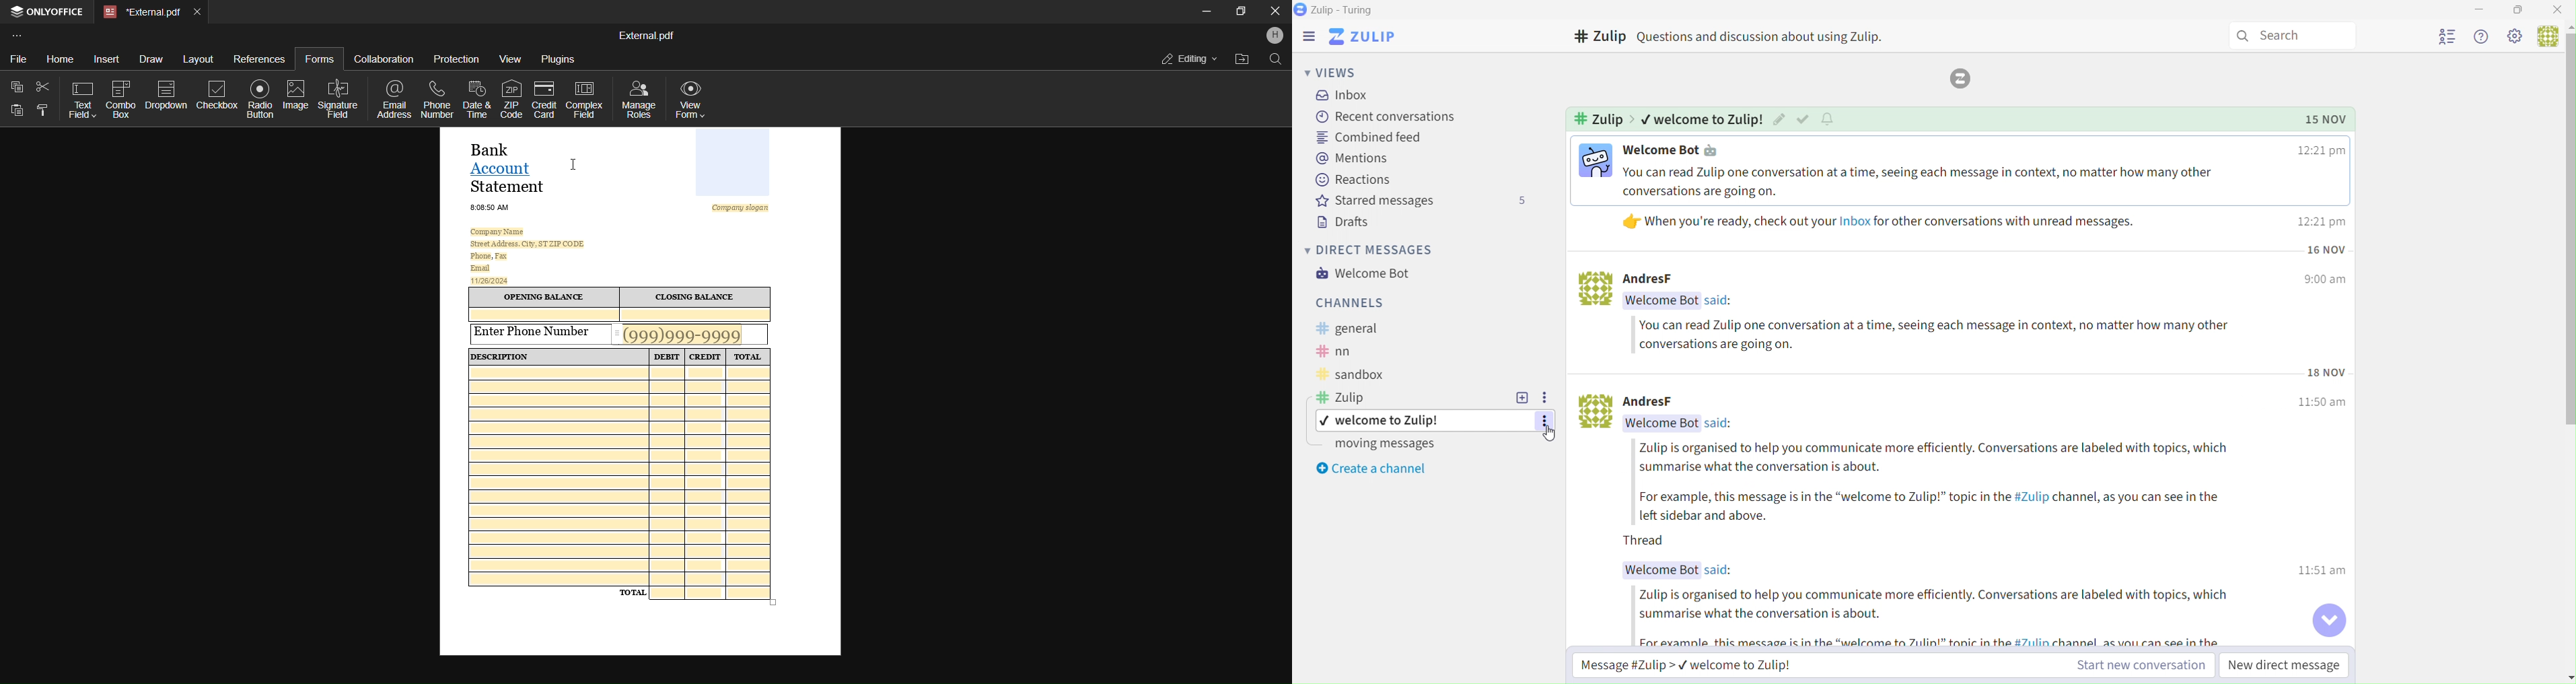 Image resolution: width=2576 pixels, height=700 pixels. I want to click on Direct Messages, so click(1366, 249).